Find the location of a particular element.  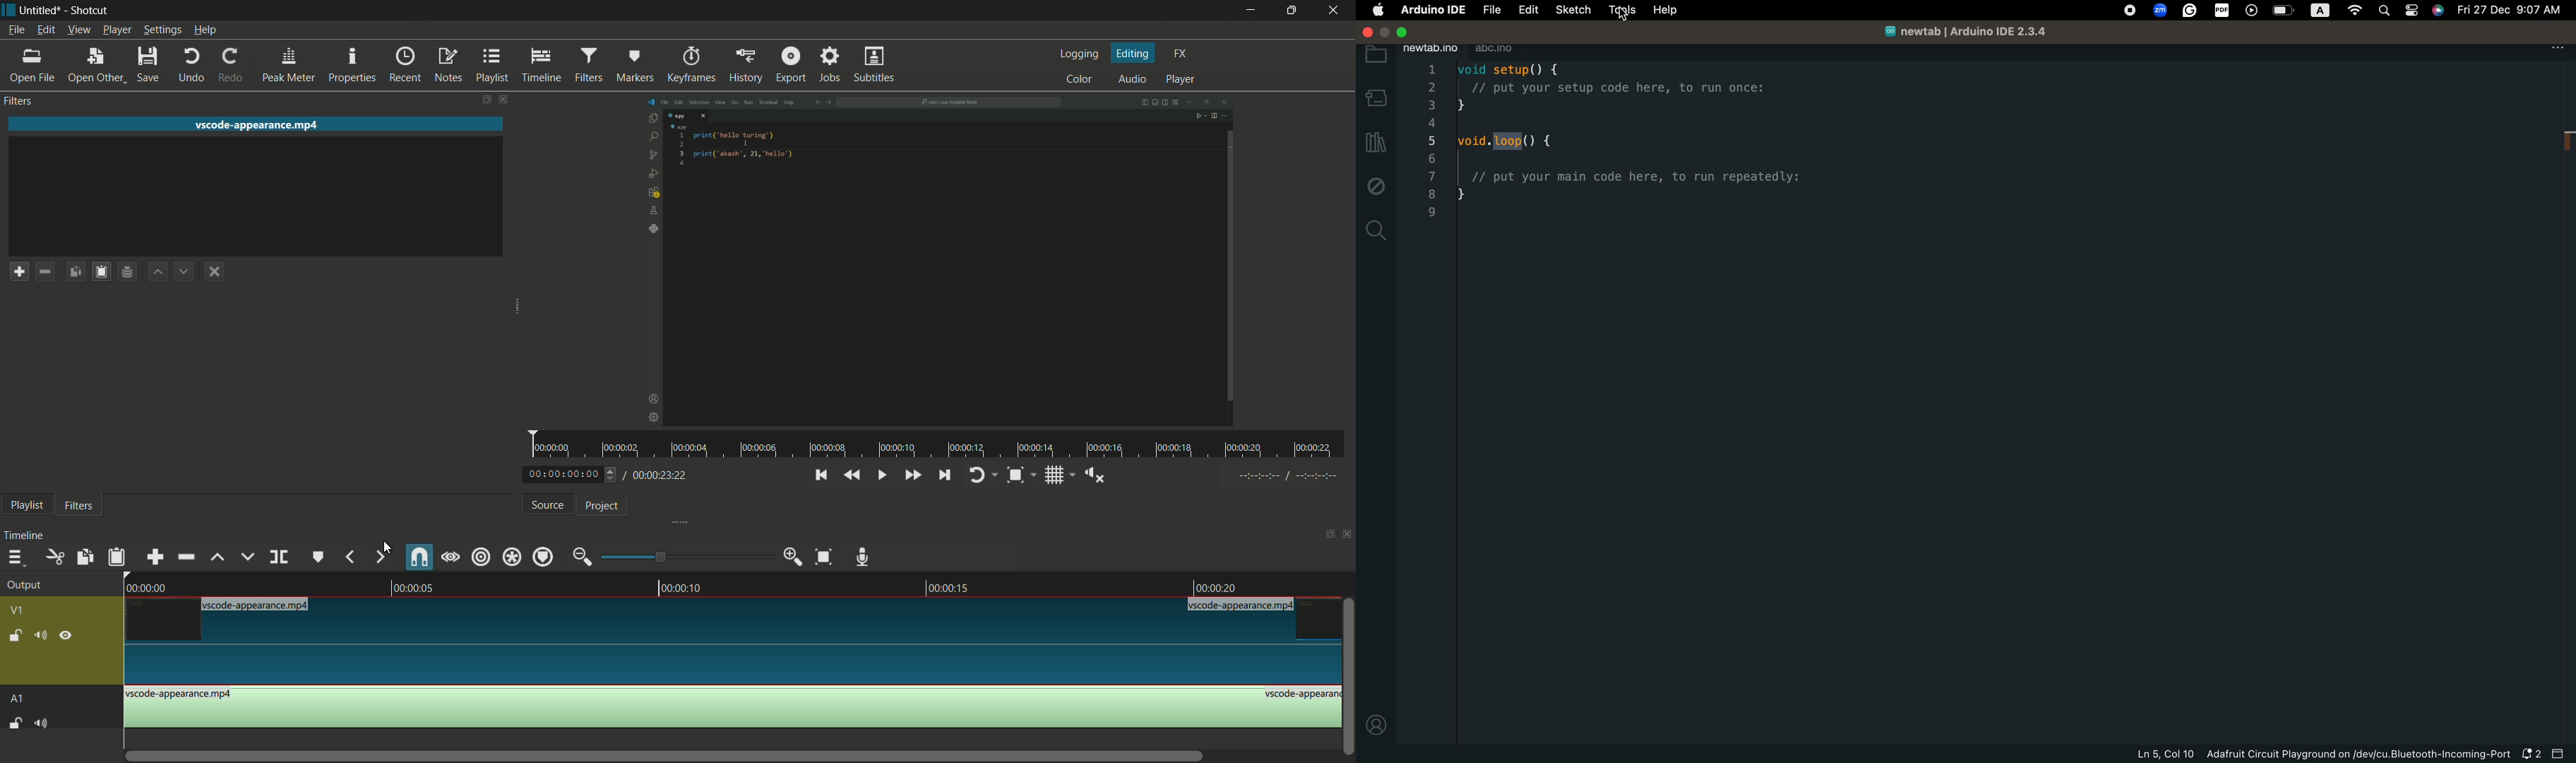

adjustment bar is located at coordinates (686, 556).